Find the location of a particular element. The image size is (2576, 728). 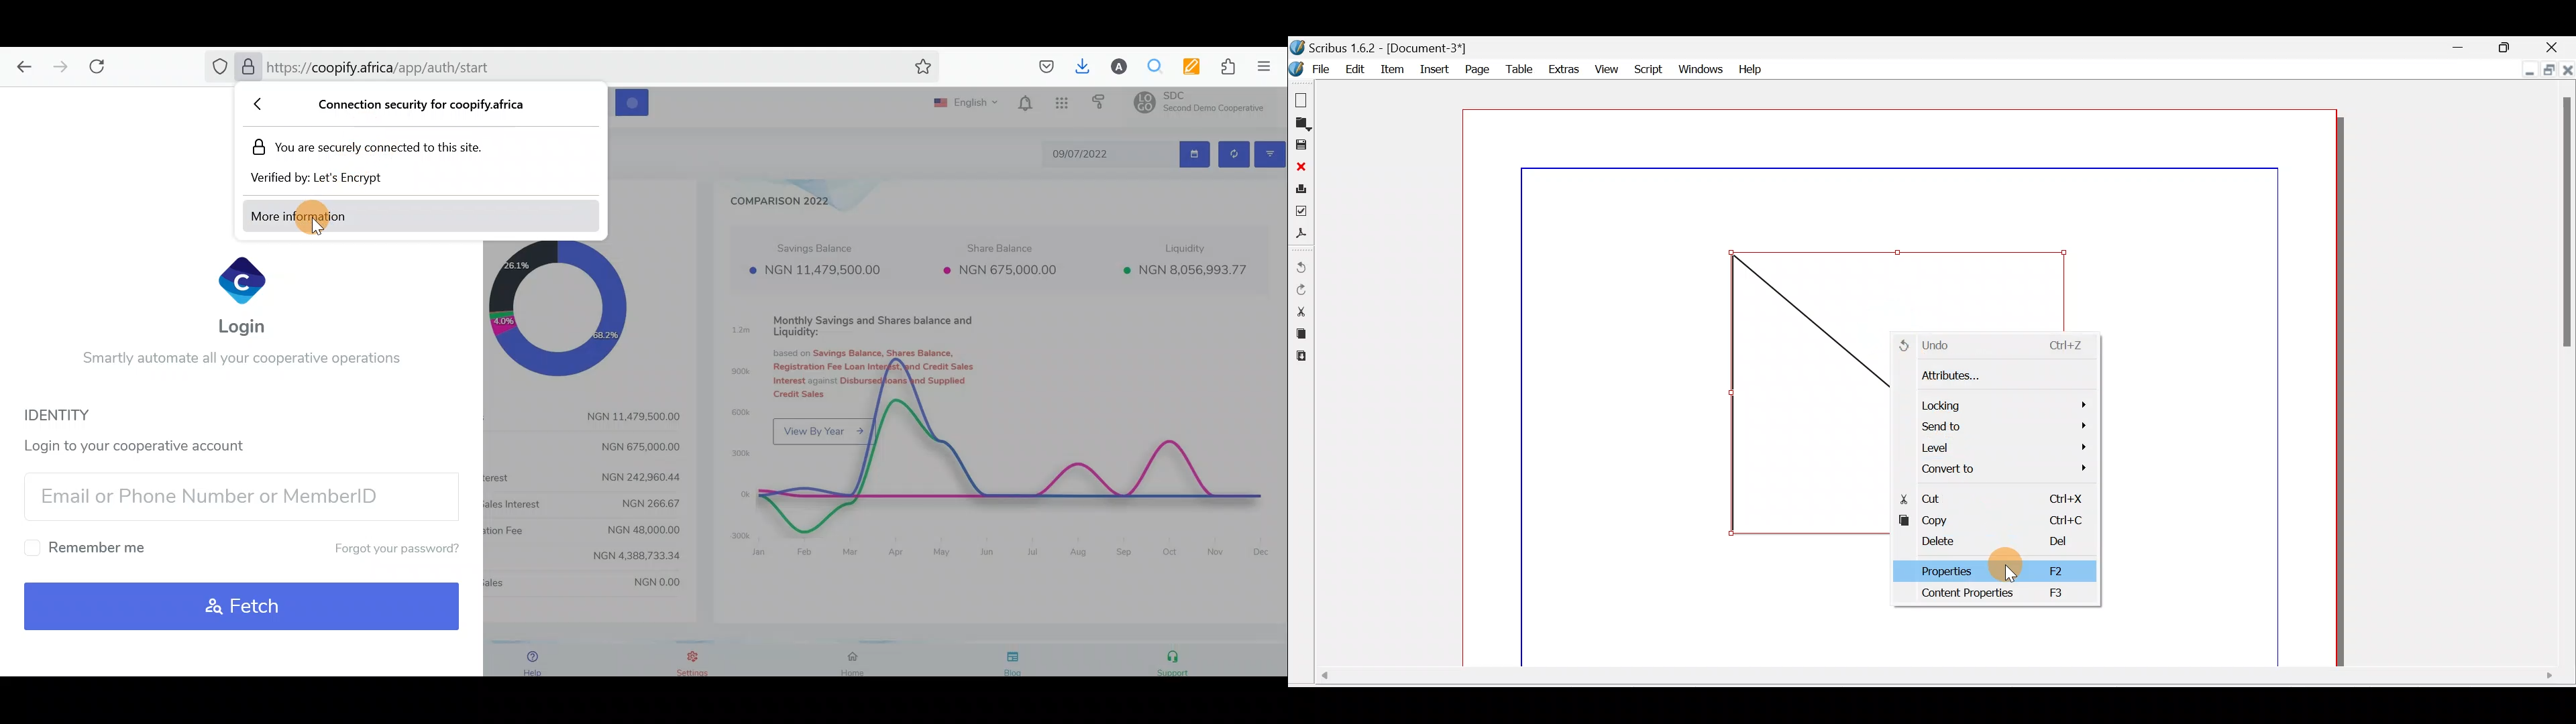

Forgot your password? is located at coordinates (384, 549).